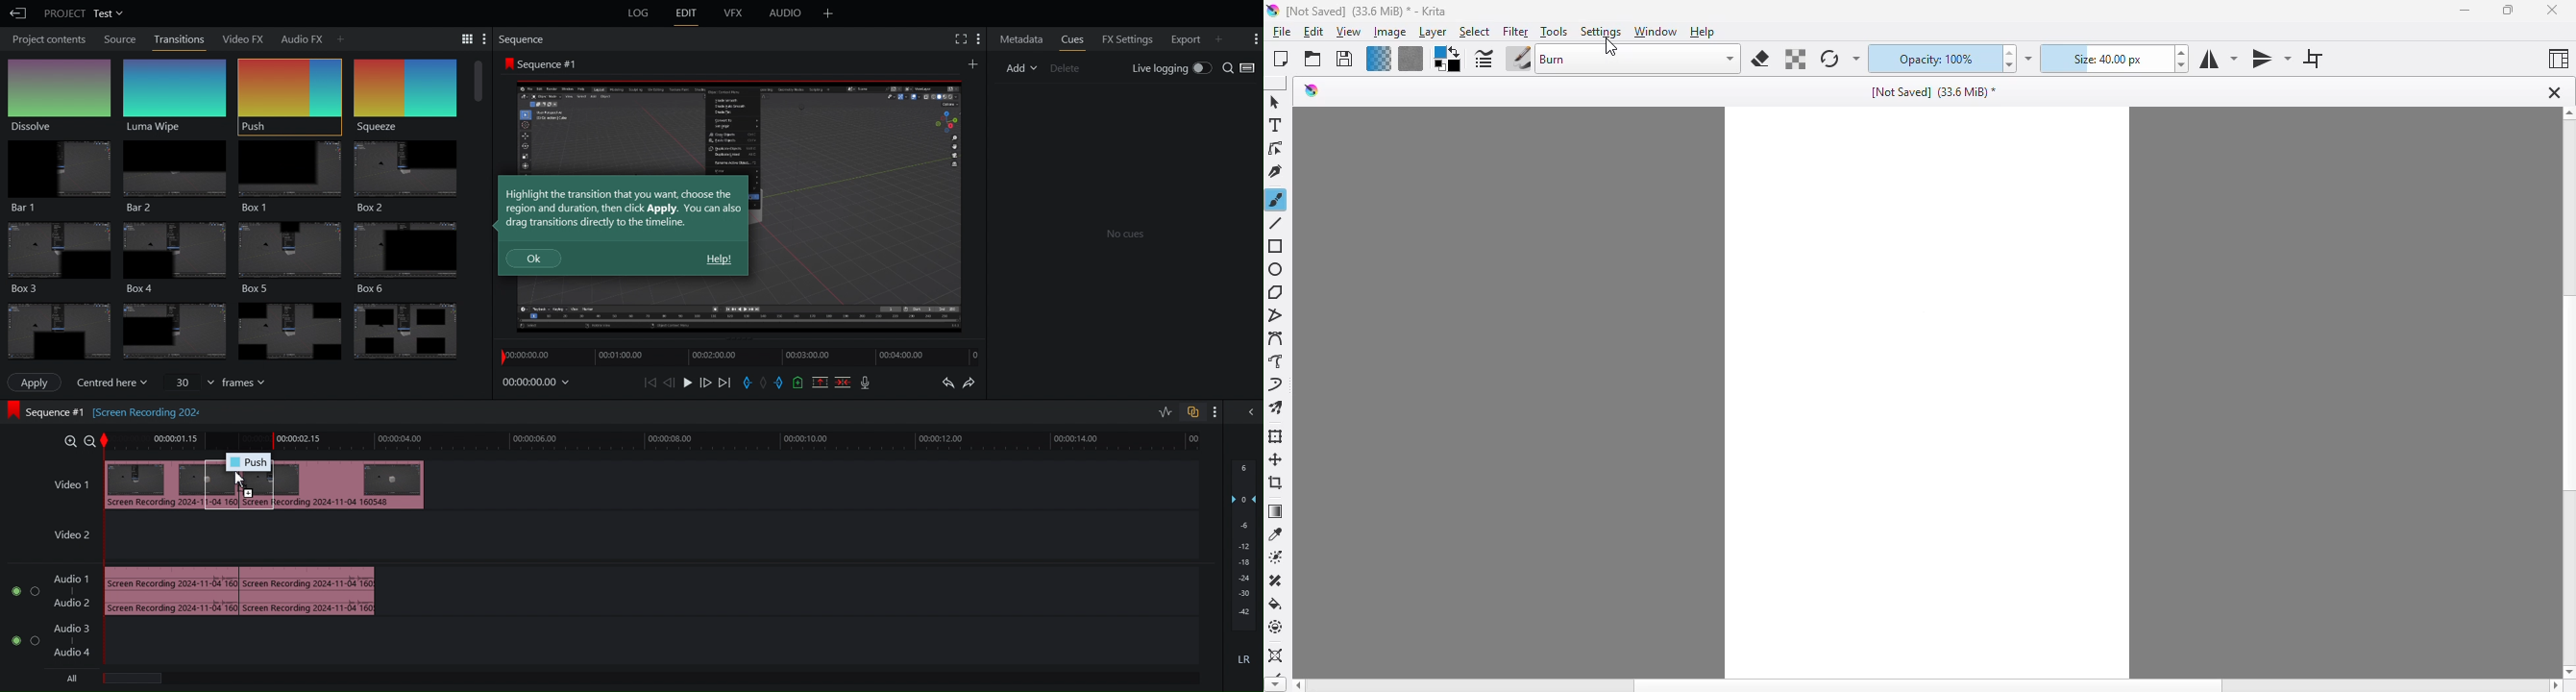 This screenshot has width=2576, height=700. What do you see at coordinates (687, 383) in the screenshot?
I see `Play` at bounding box center [687, 383].